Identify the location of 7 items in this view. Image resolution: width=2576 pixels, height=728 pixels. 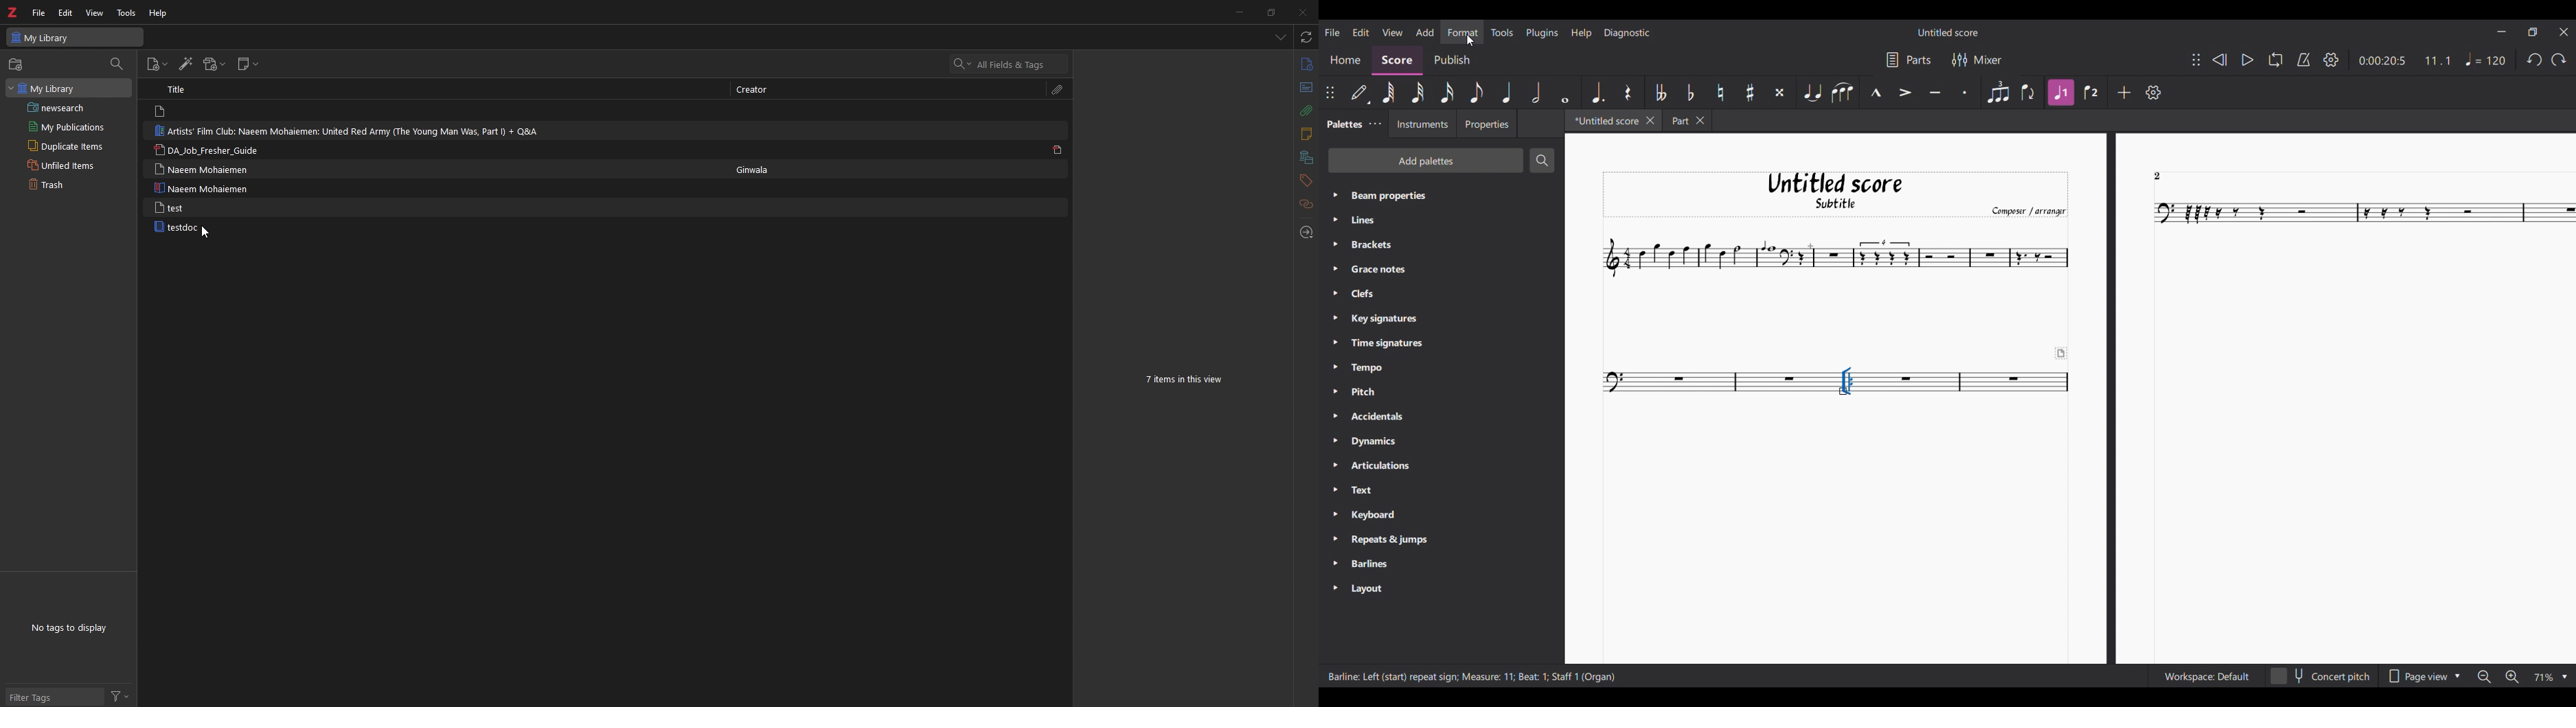
(1184, 378).